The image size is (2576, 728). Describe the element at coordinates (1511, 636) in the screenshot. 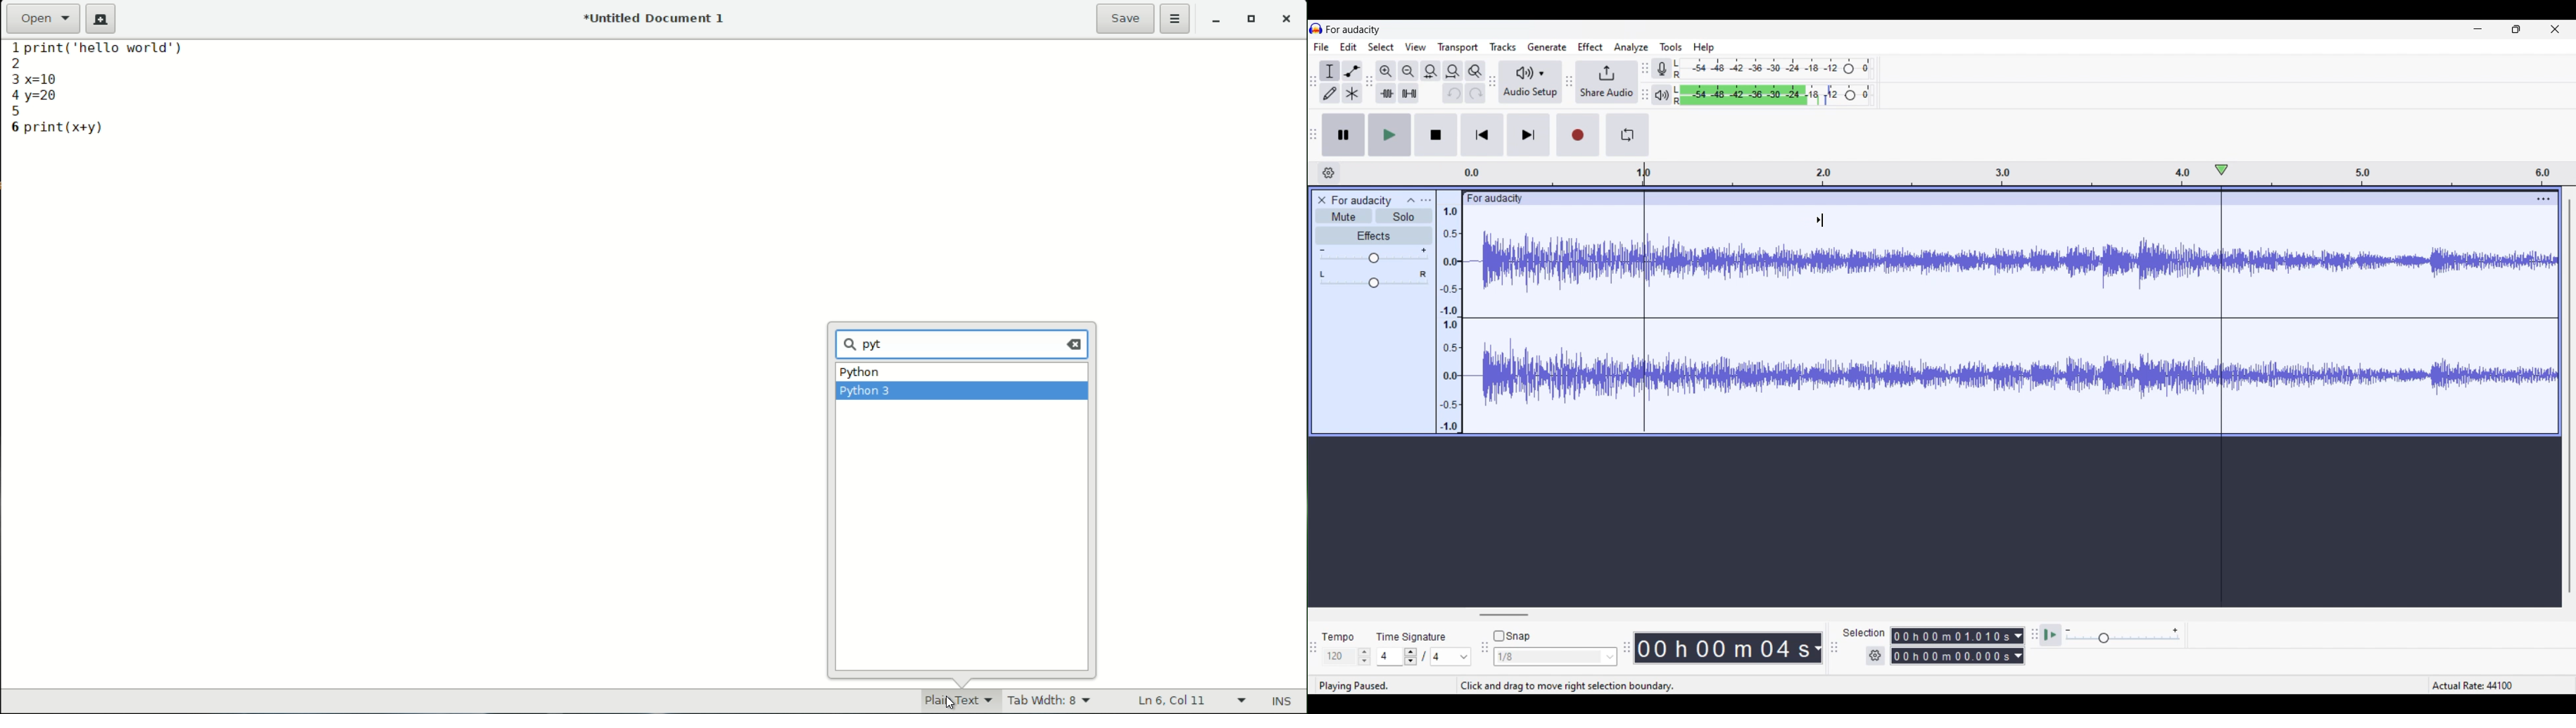

I see `Snap toggle` at that location.